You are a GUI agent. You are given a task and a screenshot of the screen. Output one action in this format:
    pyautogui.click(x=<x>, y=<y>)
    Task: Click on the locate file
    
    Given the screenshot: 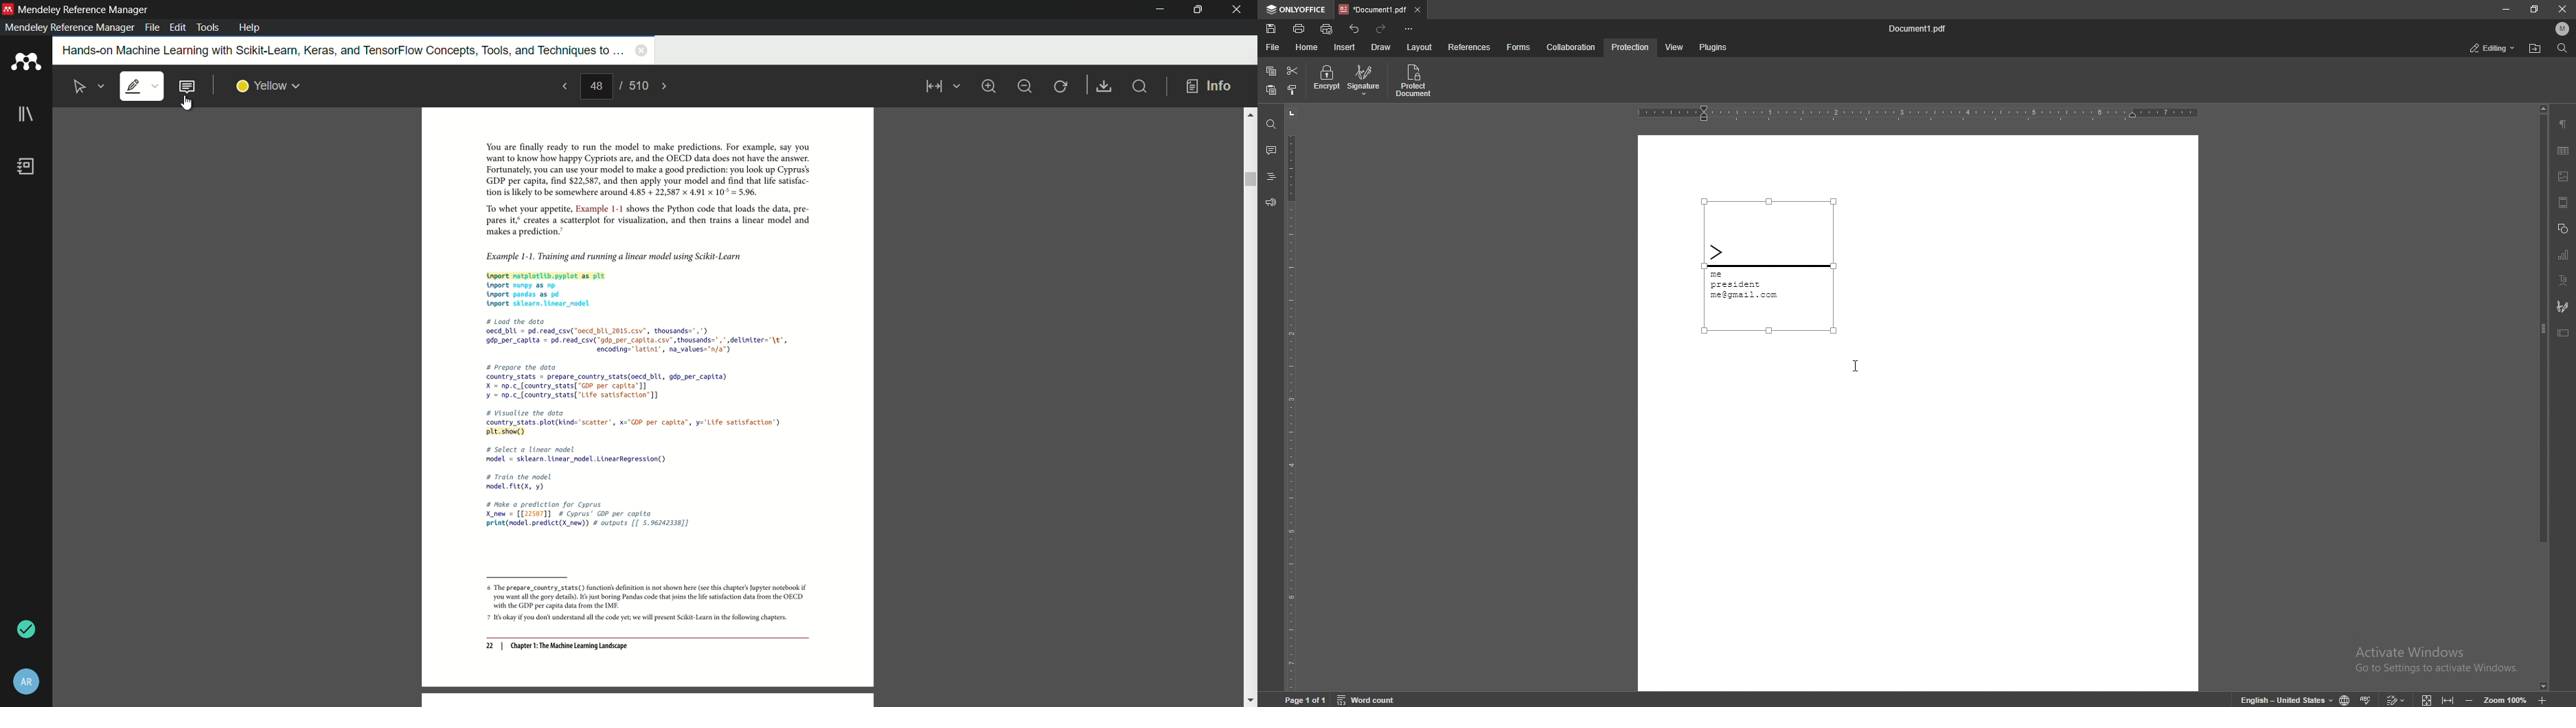 What is the action you would take?
    pyautogui.click(x=2535, y=49)
    